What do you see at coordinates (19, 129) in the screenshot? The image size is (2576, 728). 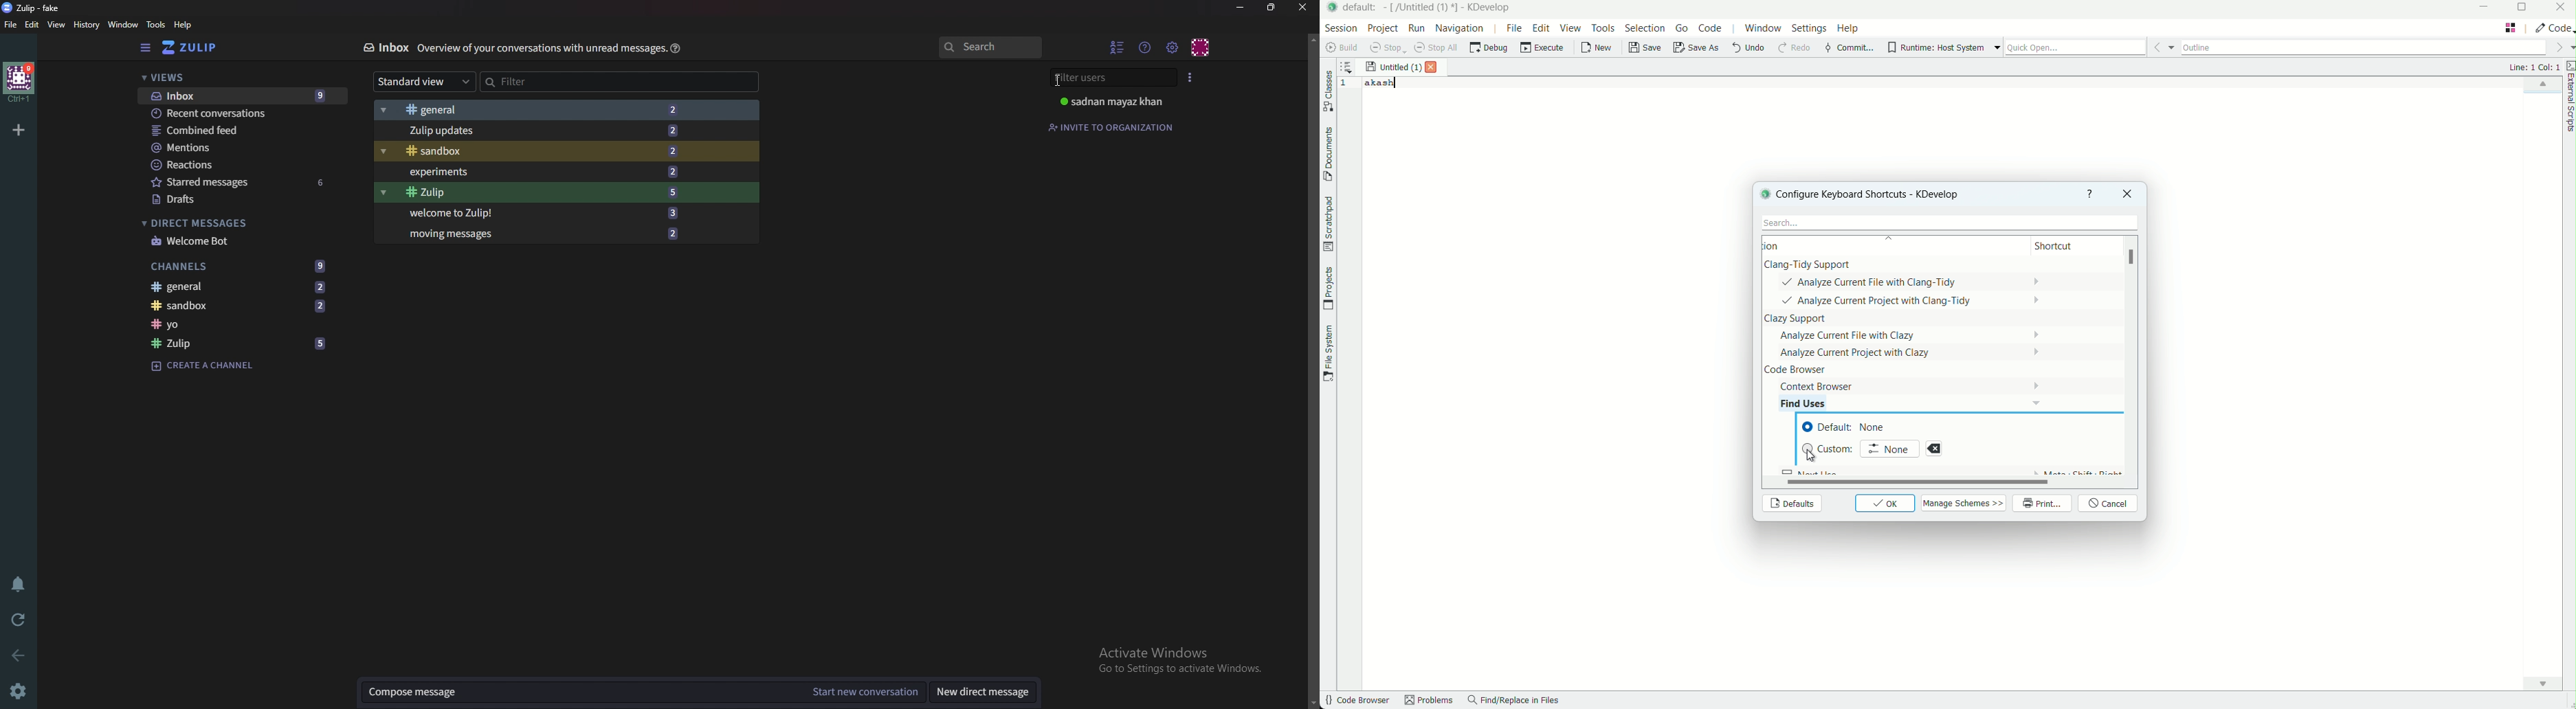 I see `add organization` at bounding box center [19, 129].